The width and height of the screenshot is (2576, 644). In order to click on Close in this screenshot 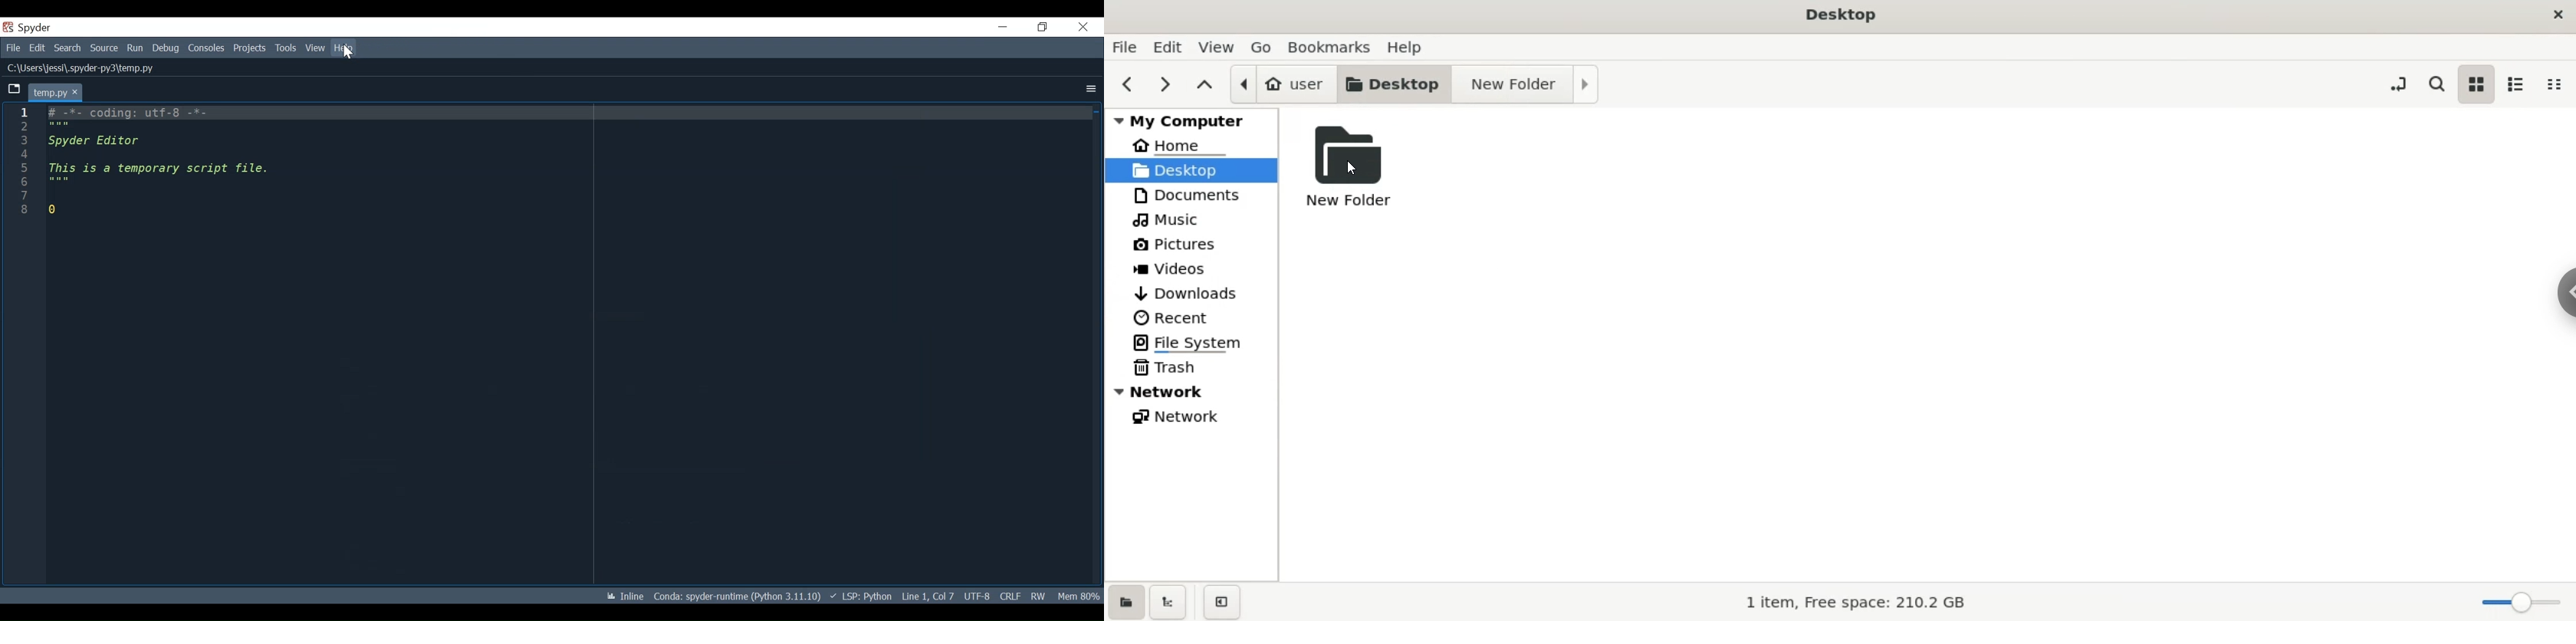, I will do `click(1083, 27)`.